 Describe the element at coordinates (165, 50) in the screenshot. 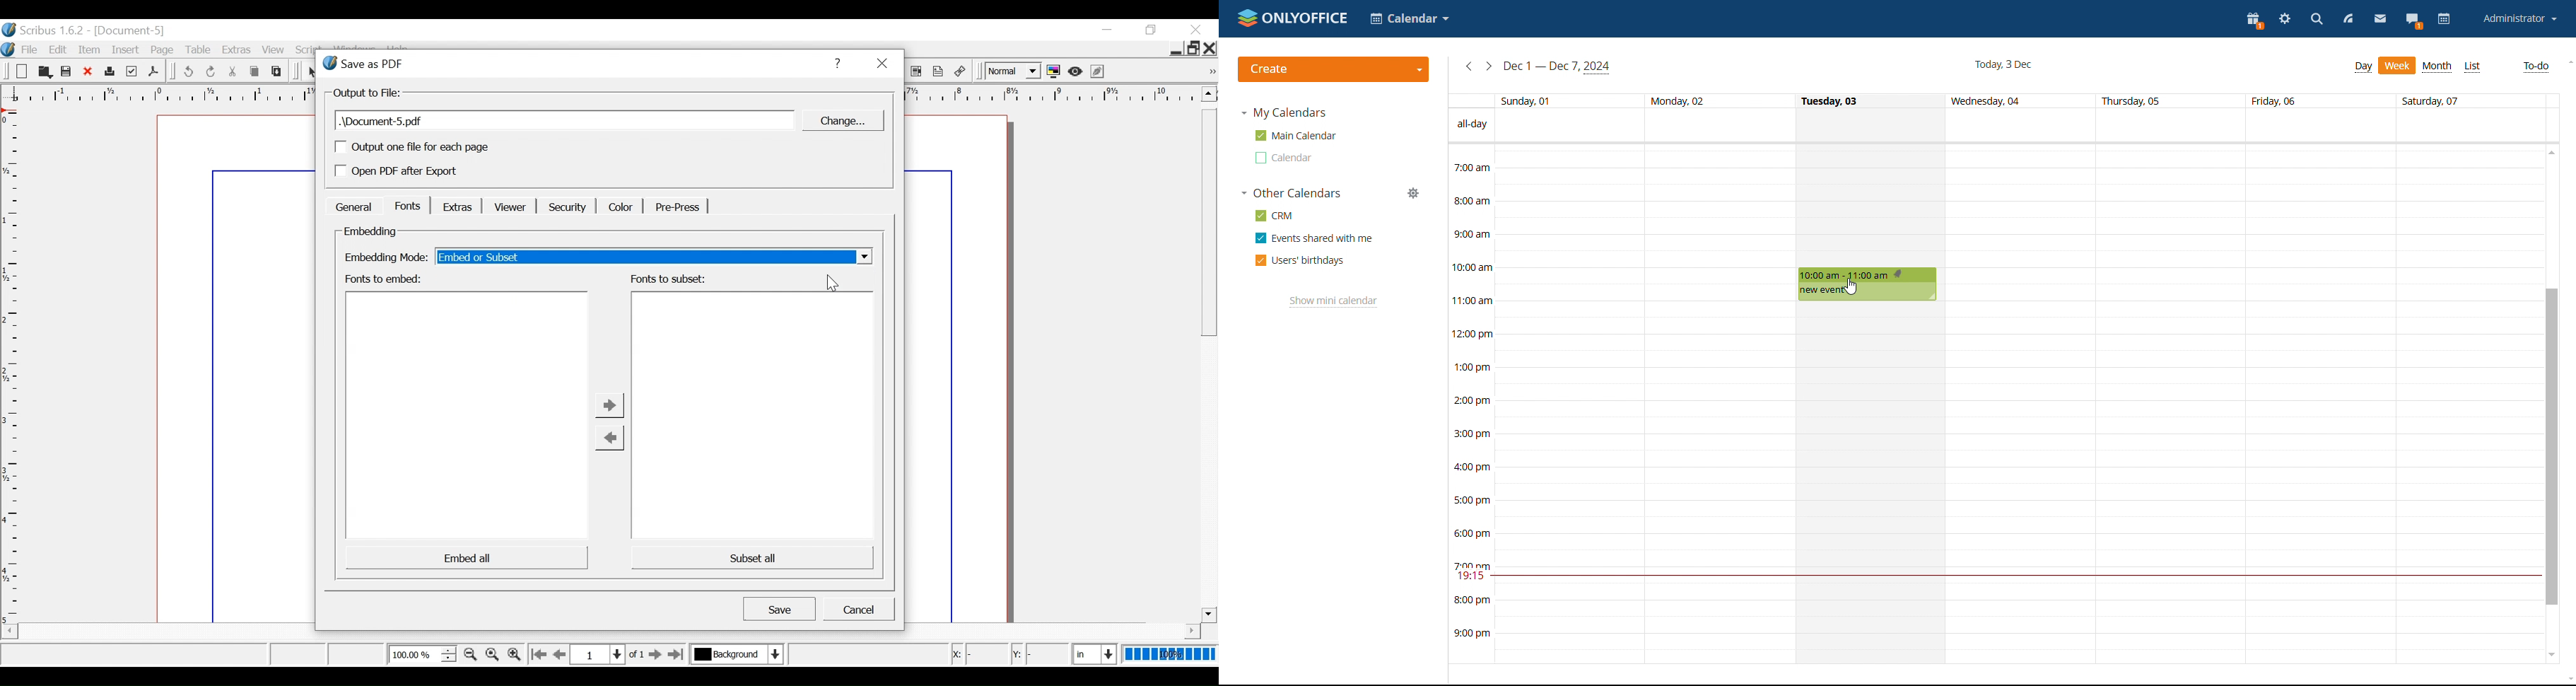

I see `Page` at that location.